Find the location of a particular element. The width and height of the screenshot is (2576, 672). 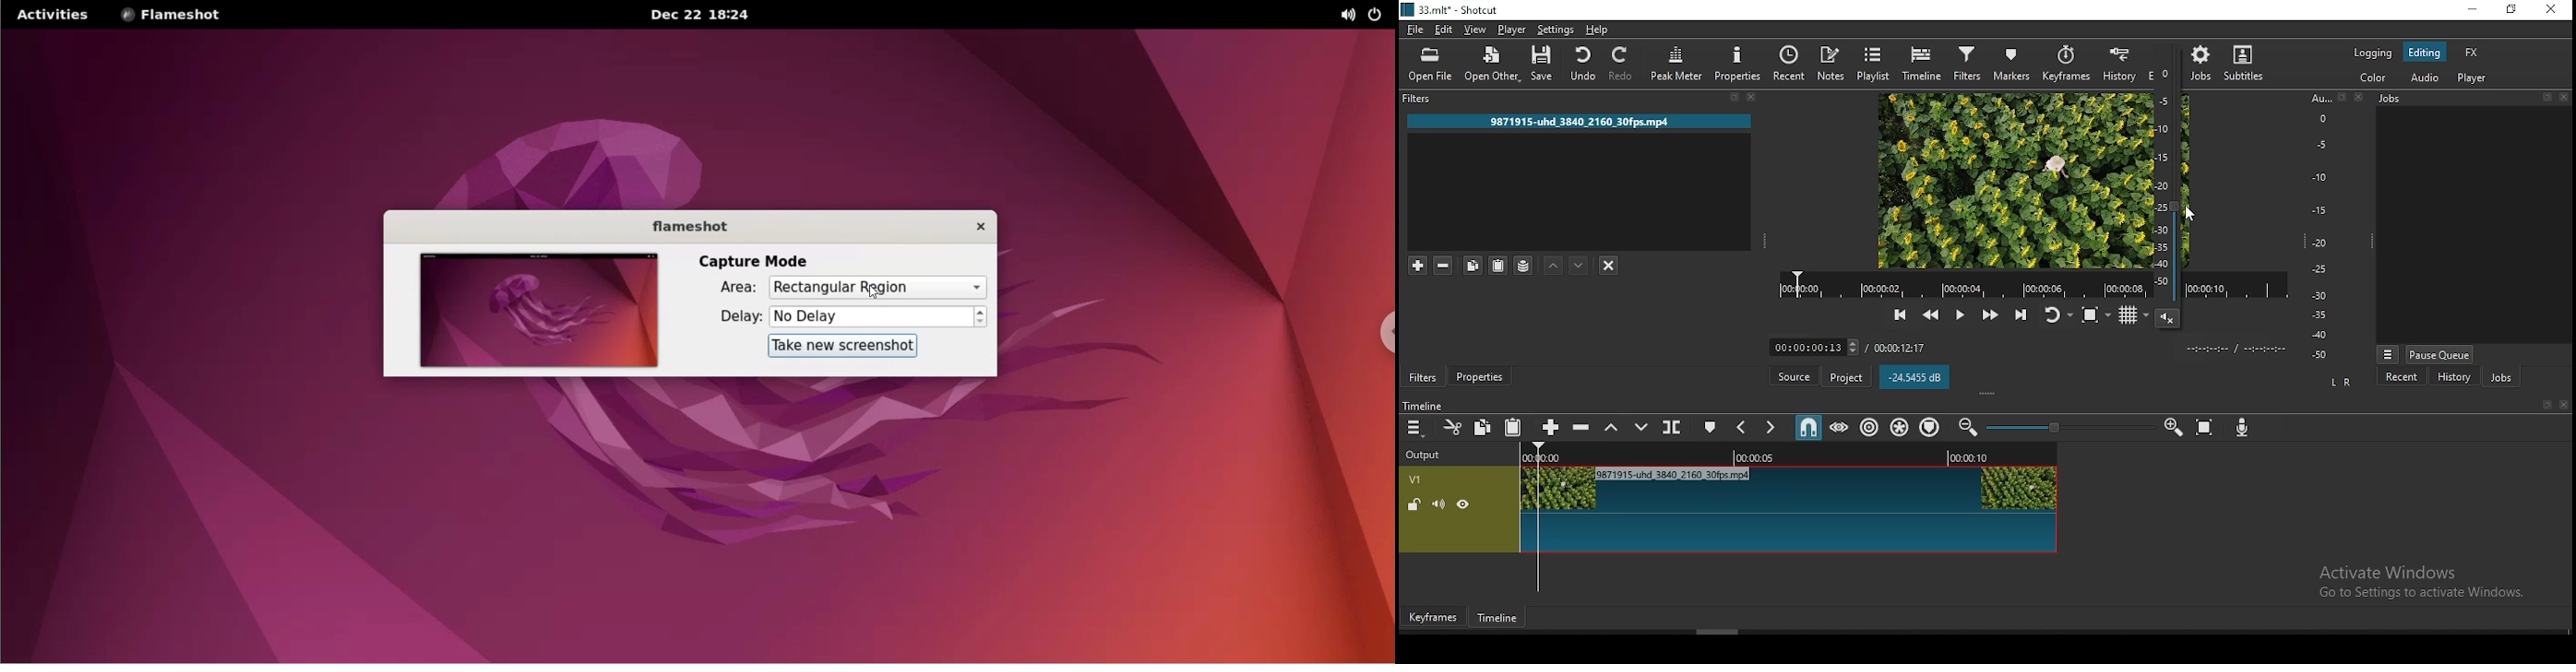

previous marker is located at coordinates (1741, 428).